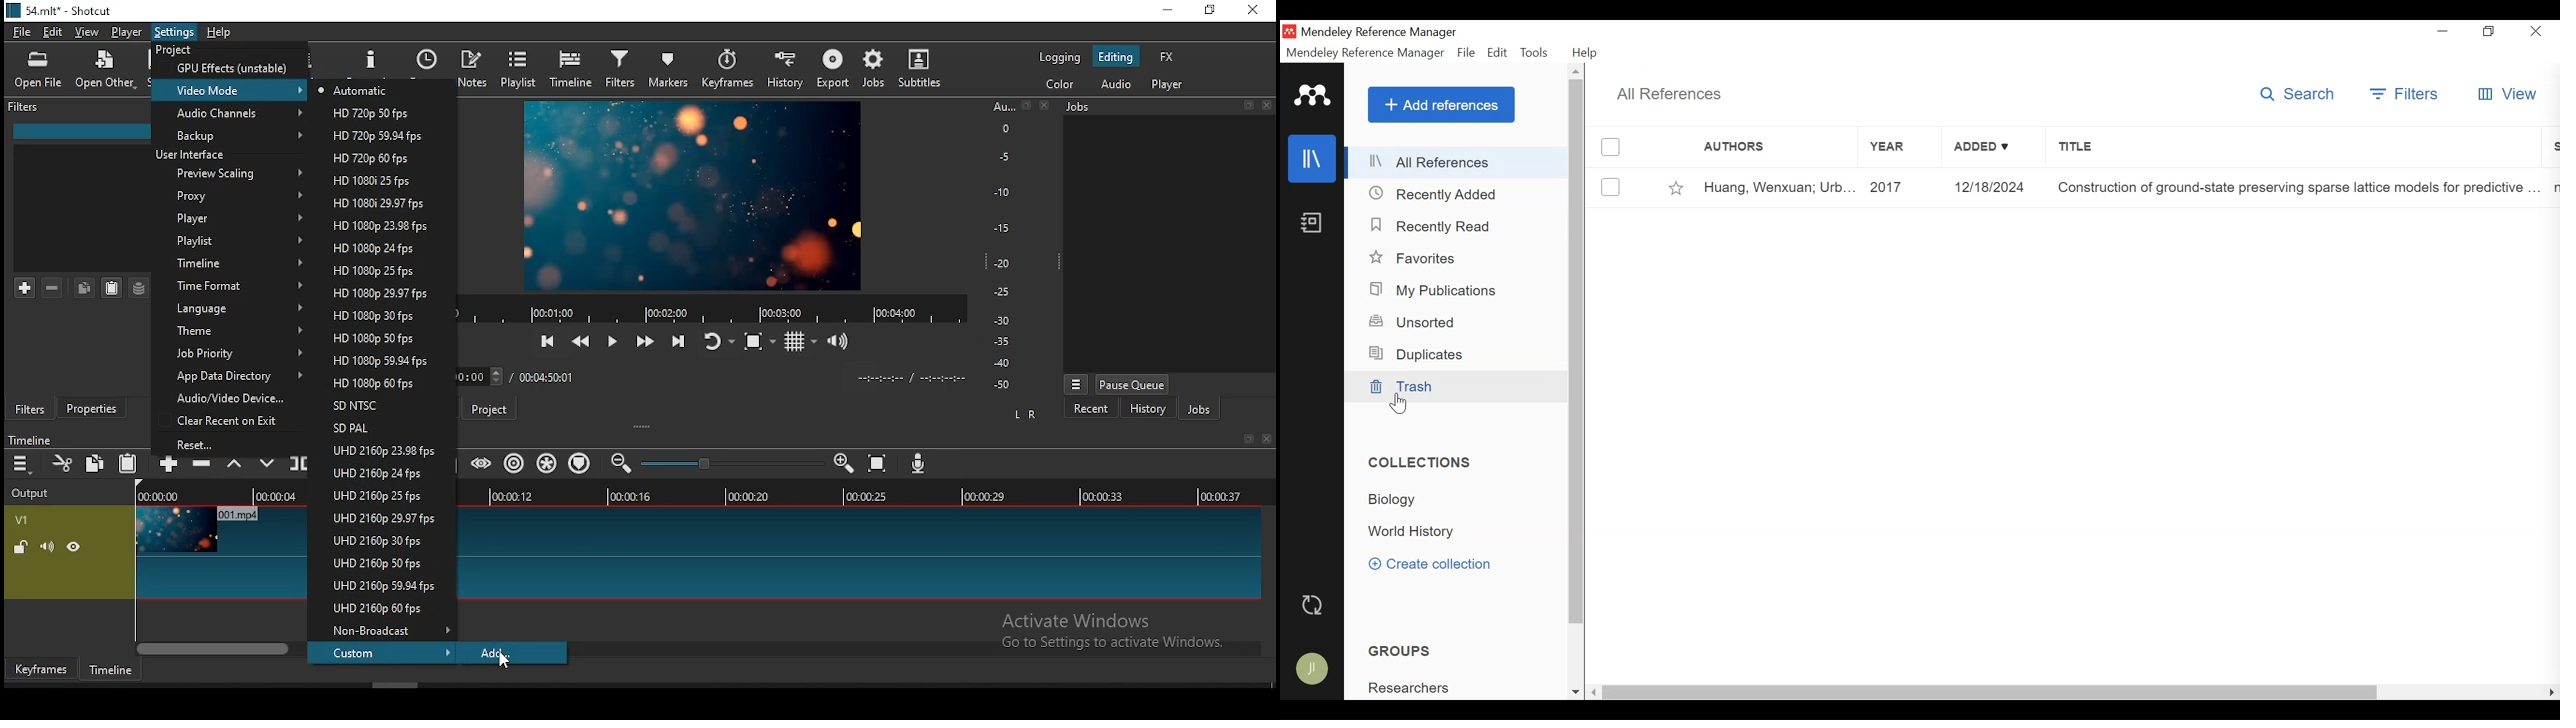 This screenshot has width=2576, height=728. I want to click on properties, so click(373, 60).